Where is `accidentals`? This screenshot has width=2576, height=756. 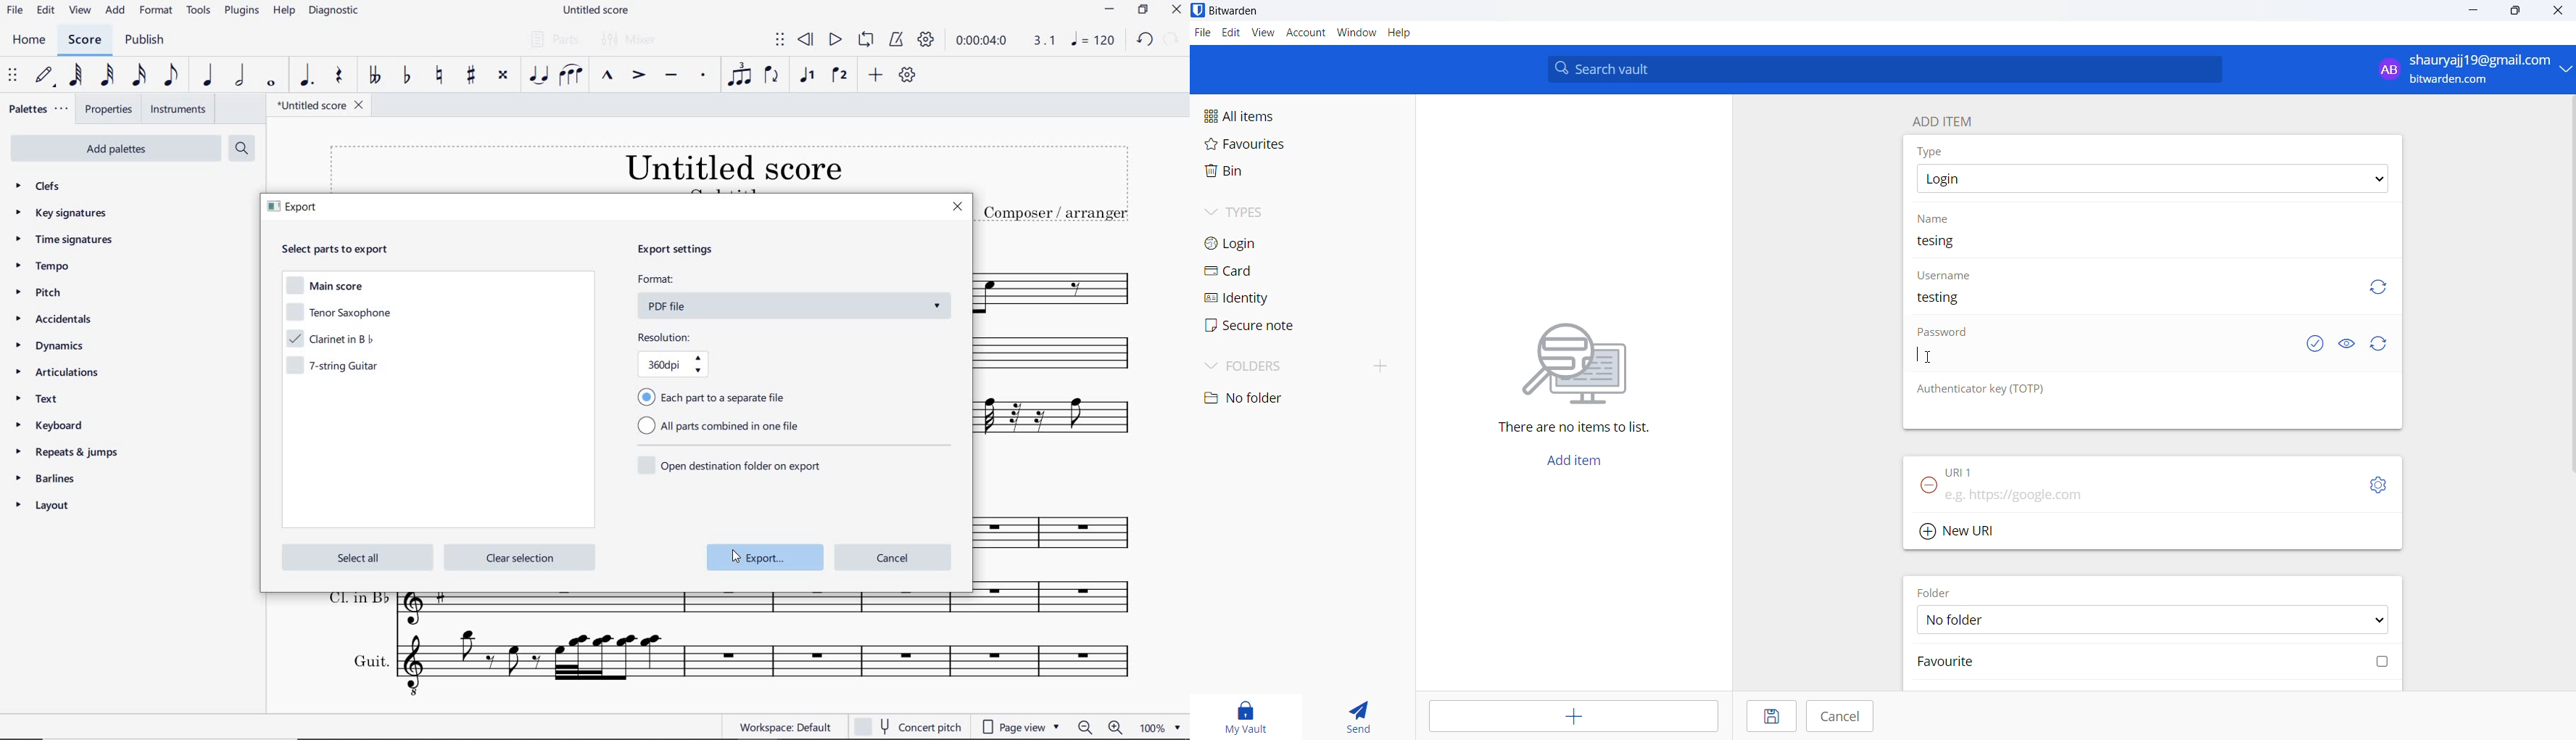
accidentals is located at coordinates (57, 321).